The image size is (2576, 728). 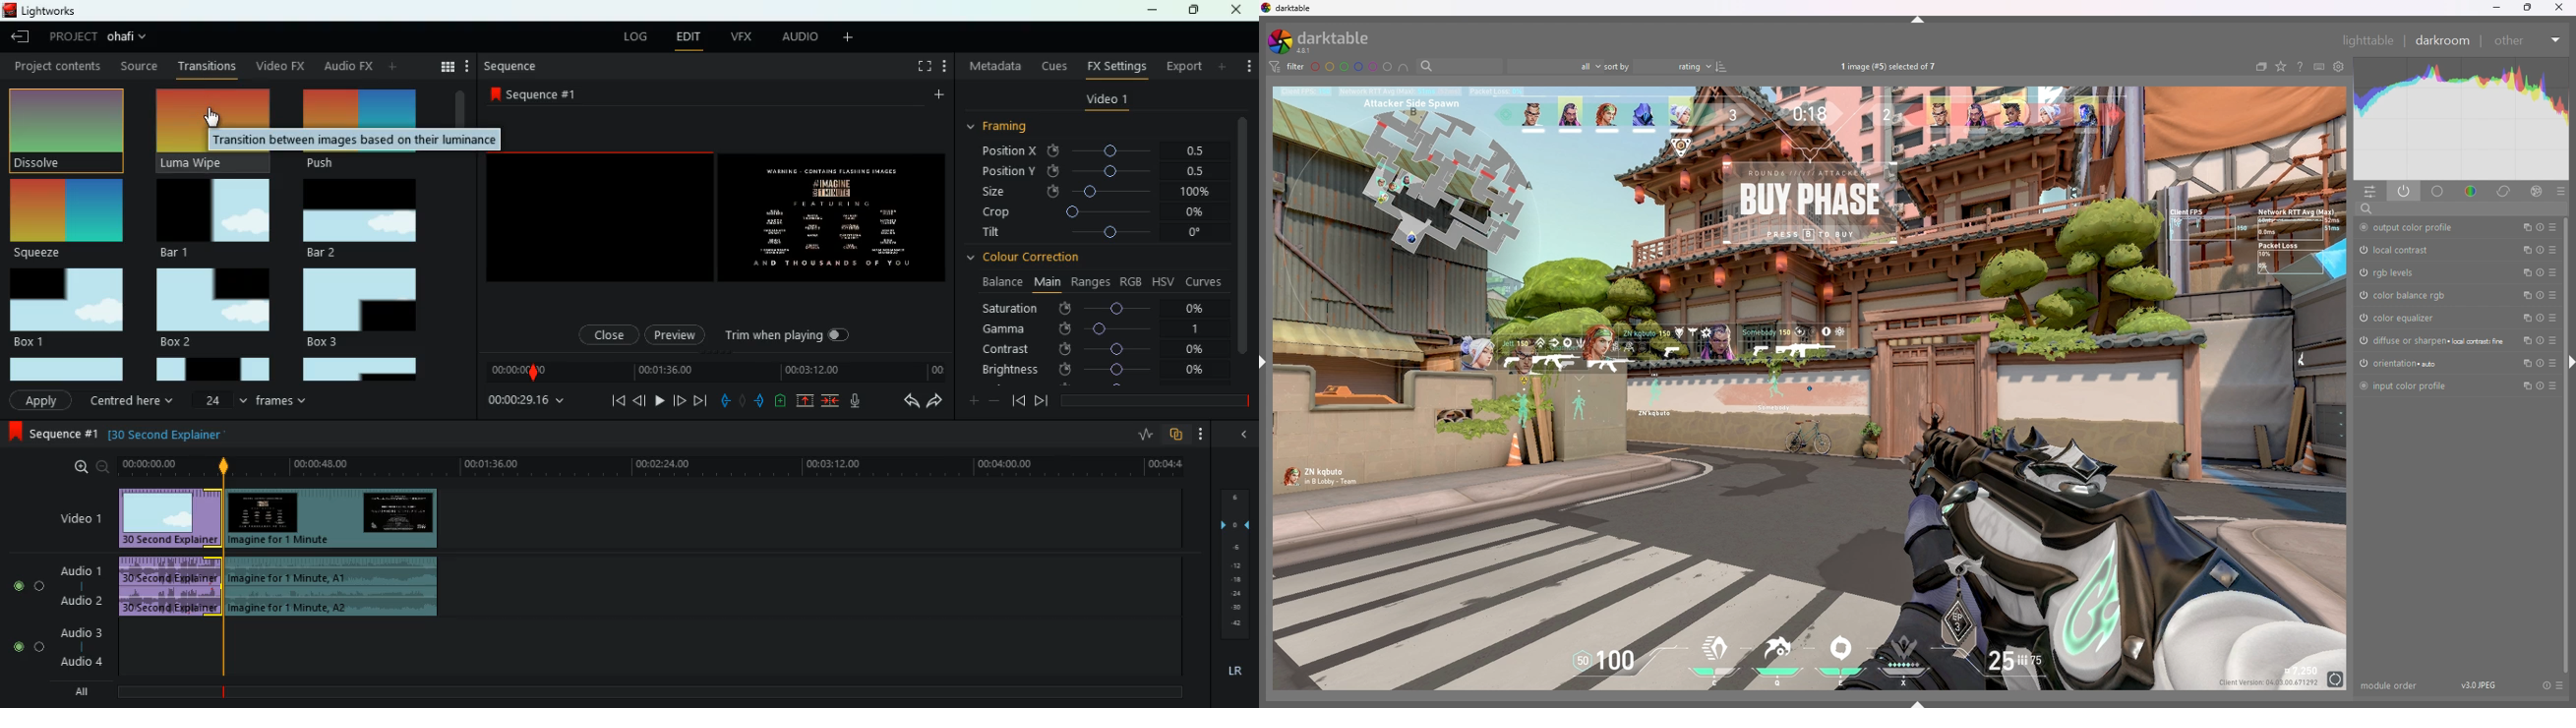 I want to click on back, so click(x=1241, y=434).